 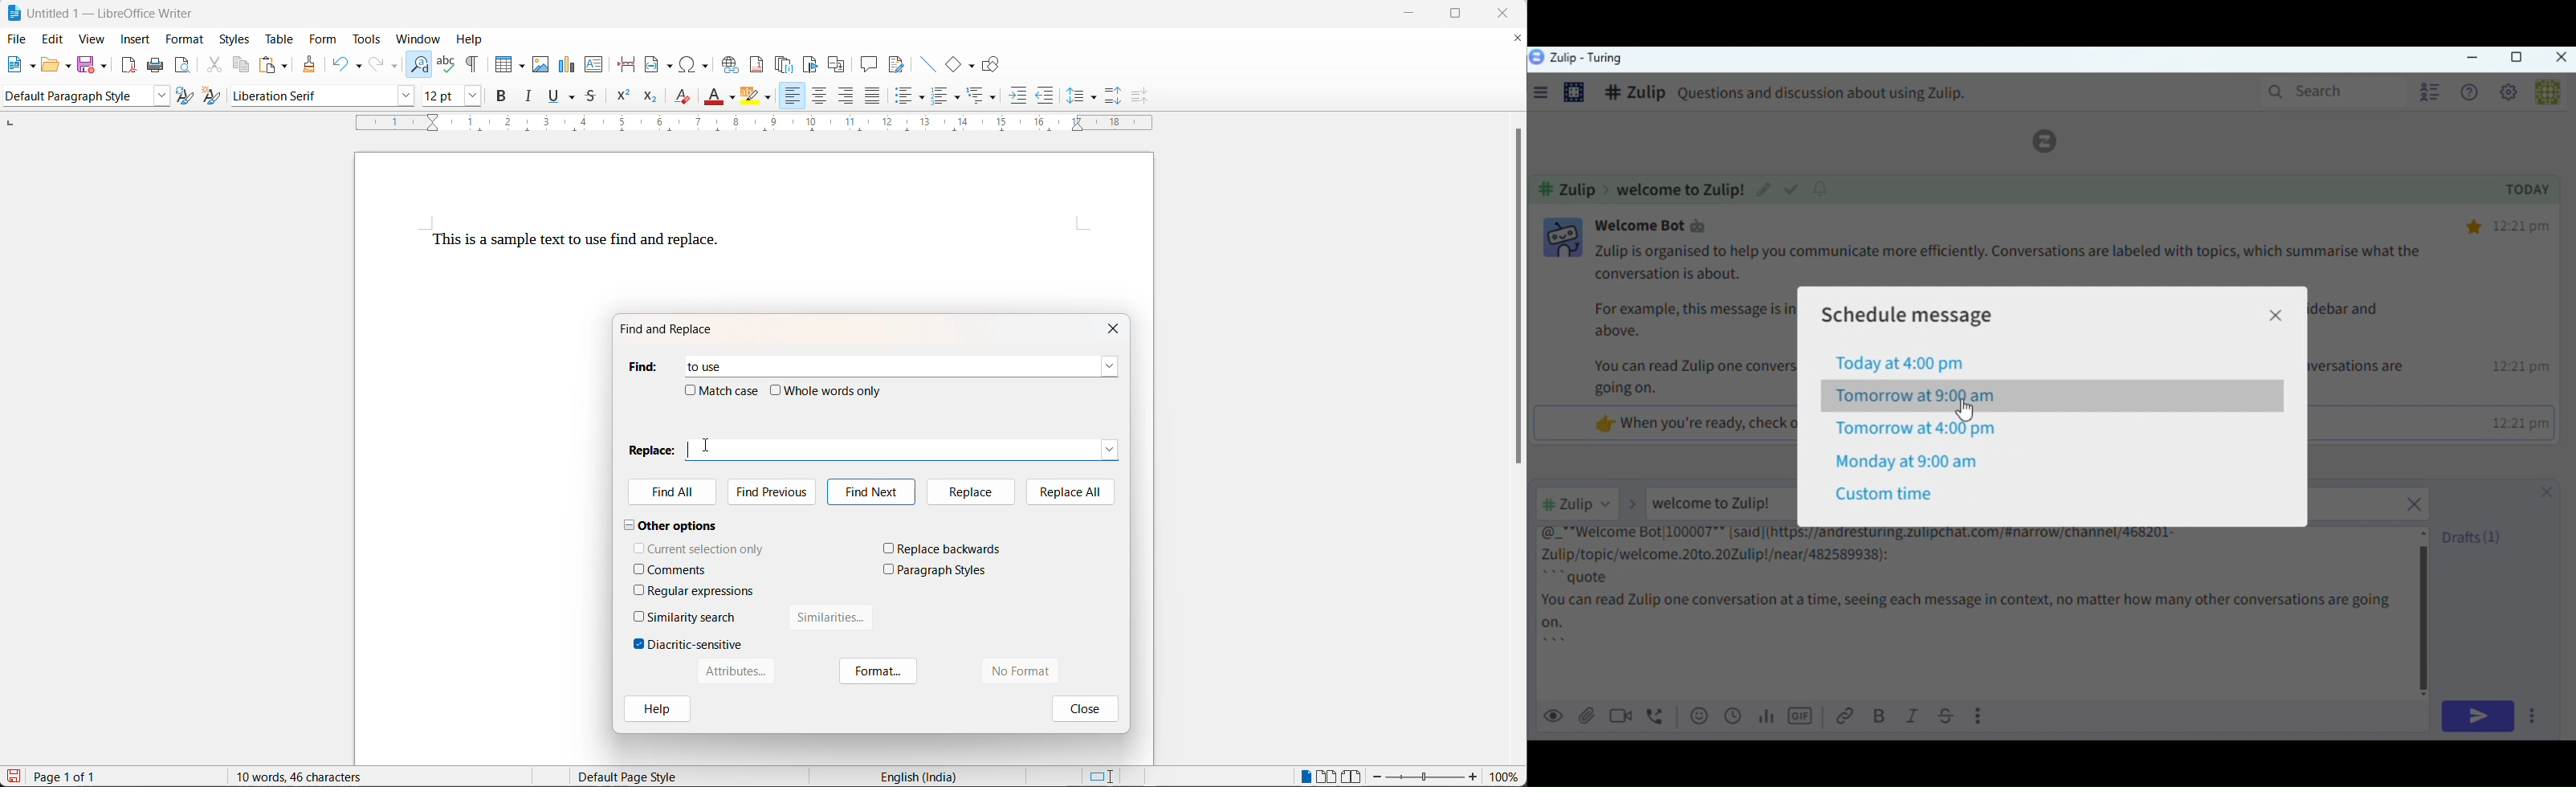 I want to click on Gif, so click(x=1802, y=717).